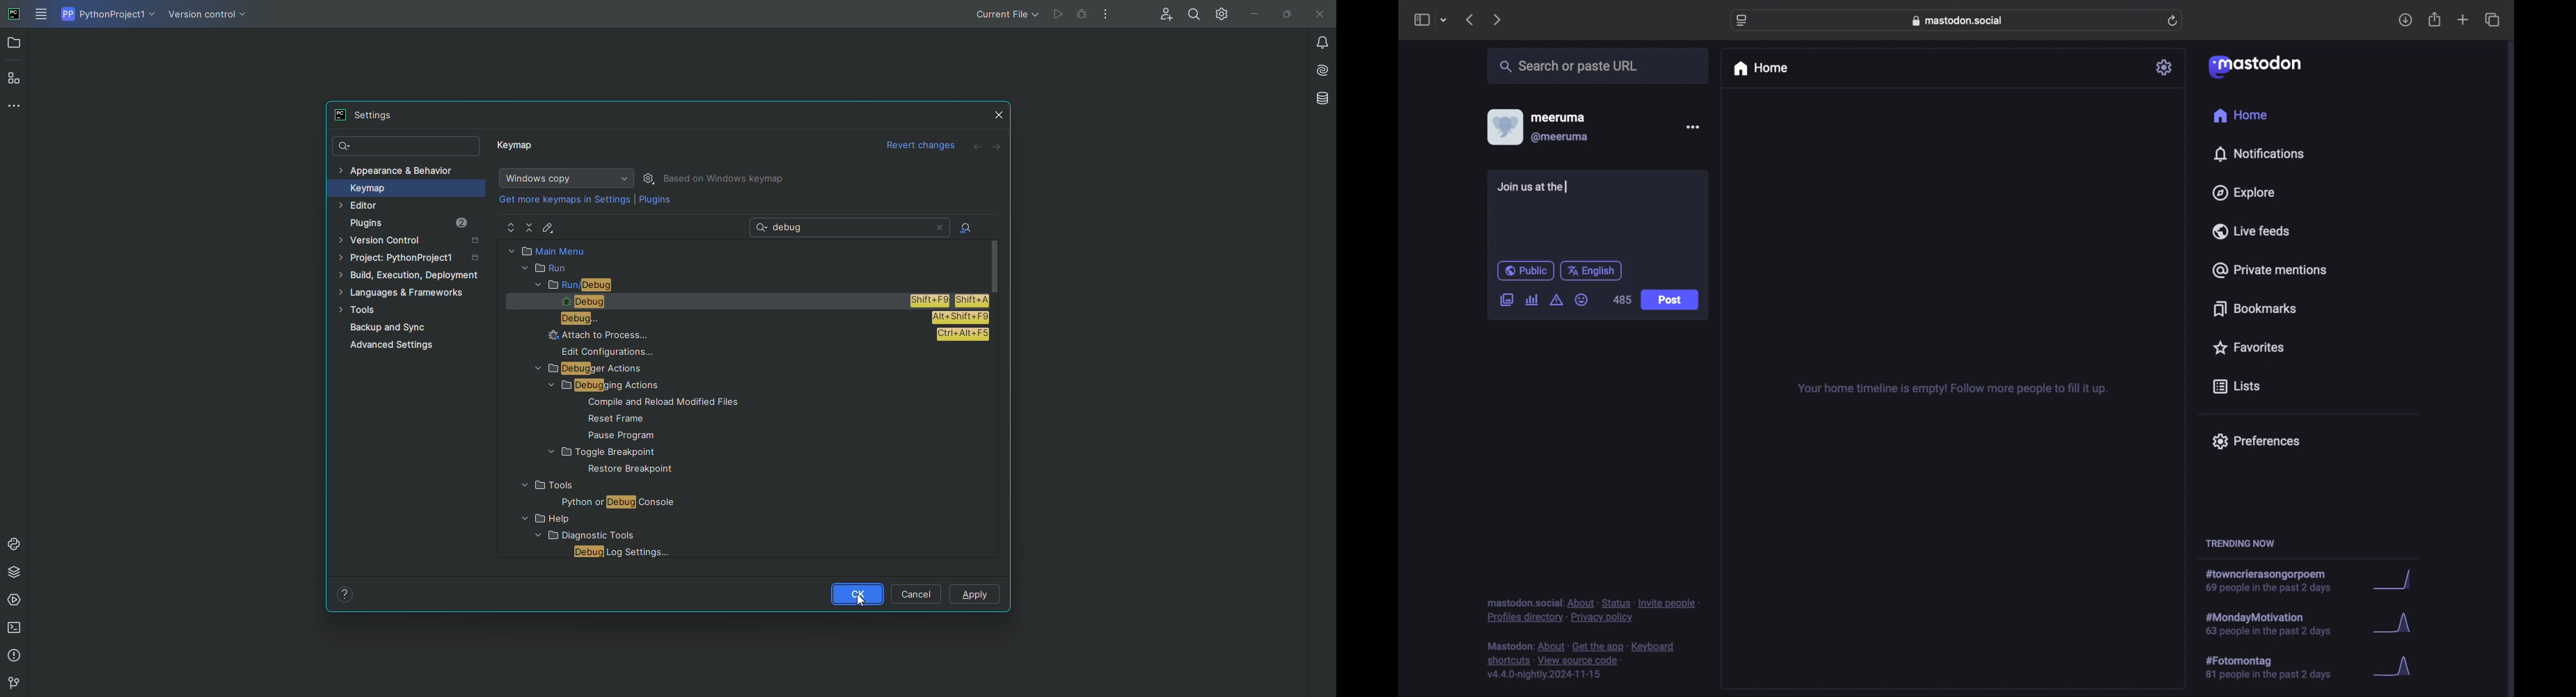  Describe the element at coordinates (2396, 626) in the screenshot. I see `graph` at that location.